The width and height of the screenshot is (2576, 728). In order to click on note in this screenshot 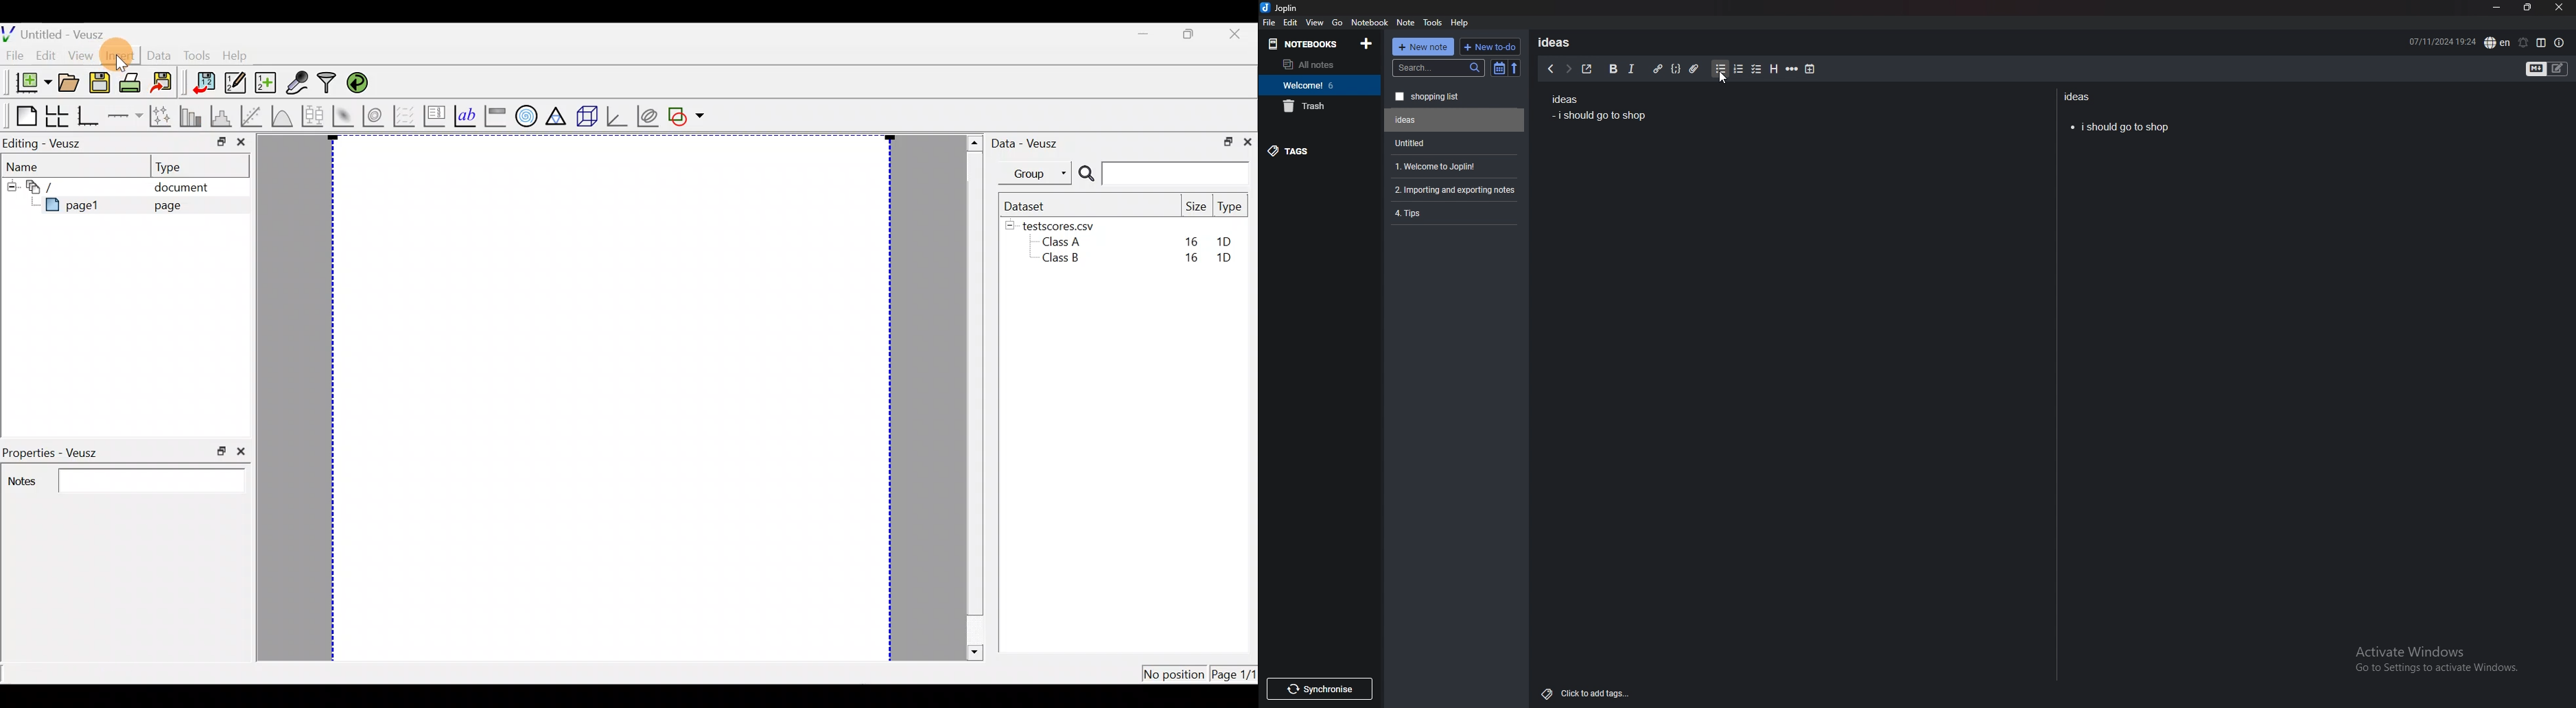, I will do `click(1406, 23)`.